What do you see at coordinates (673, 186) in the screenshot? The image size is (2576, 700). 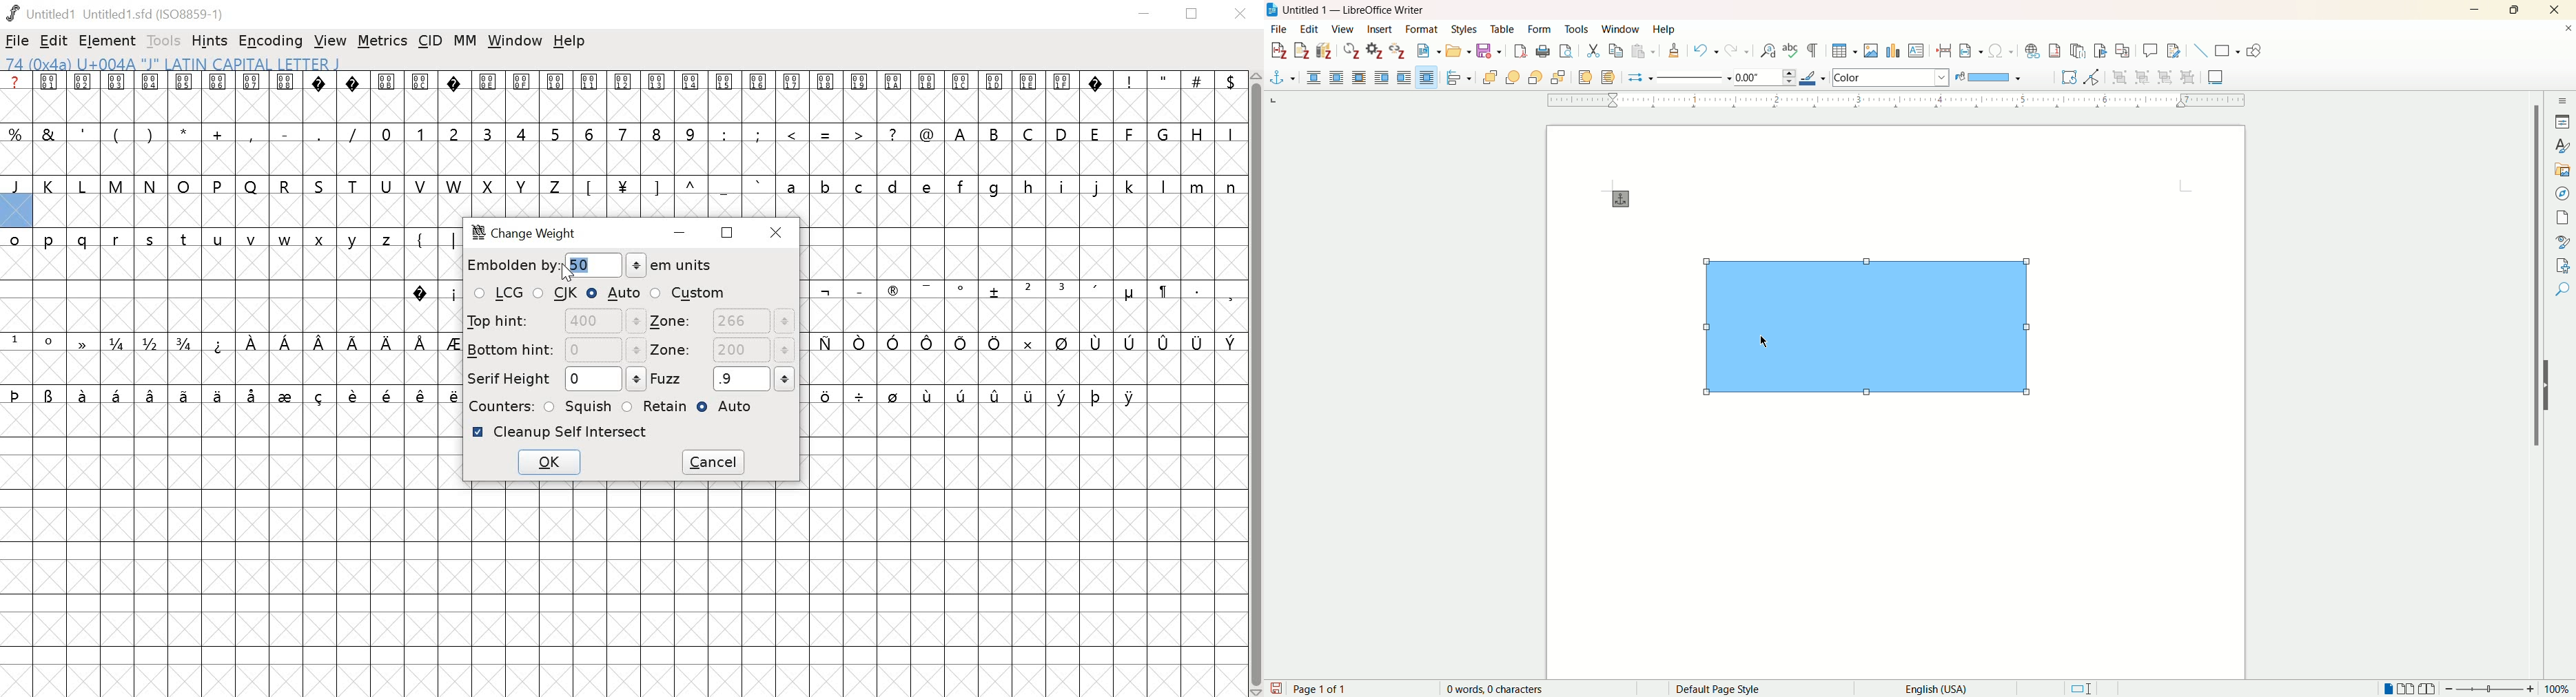 I see `symbols` at bounding box center [673, 186].